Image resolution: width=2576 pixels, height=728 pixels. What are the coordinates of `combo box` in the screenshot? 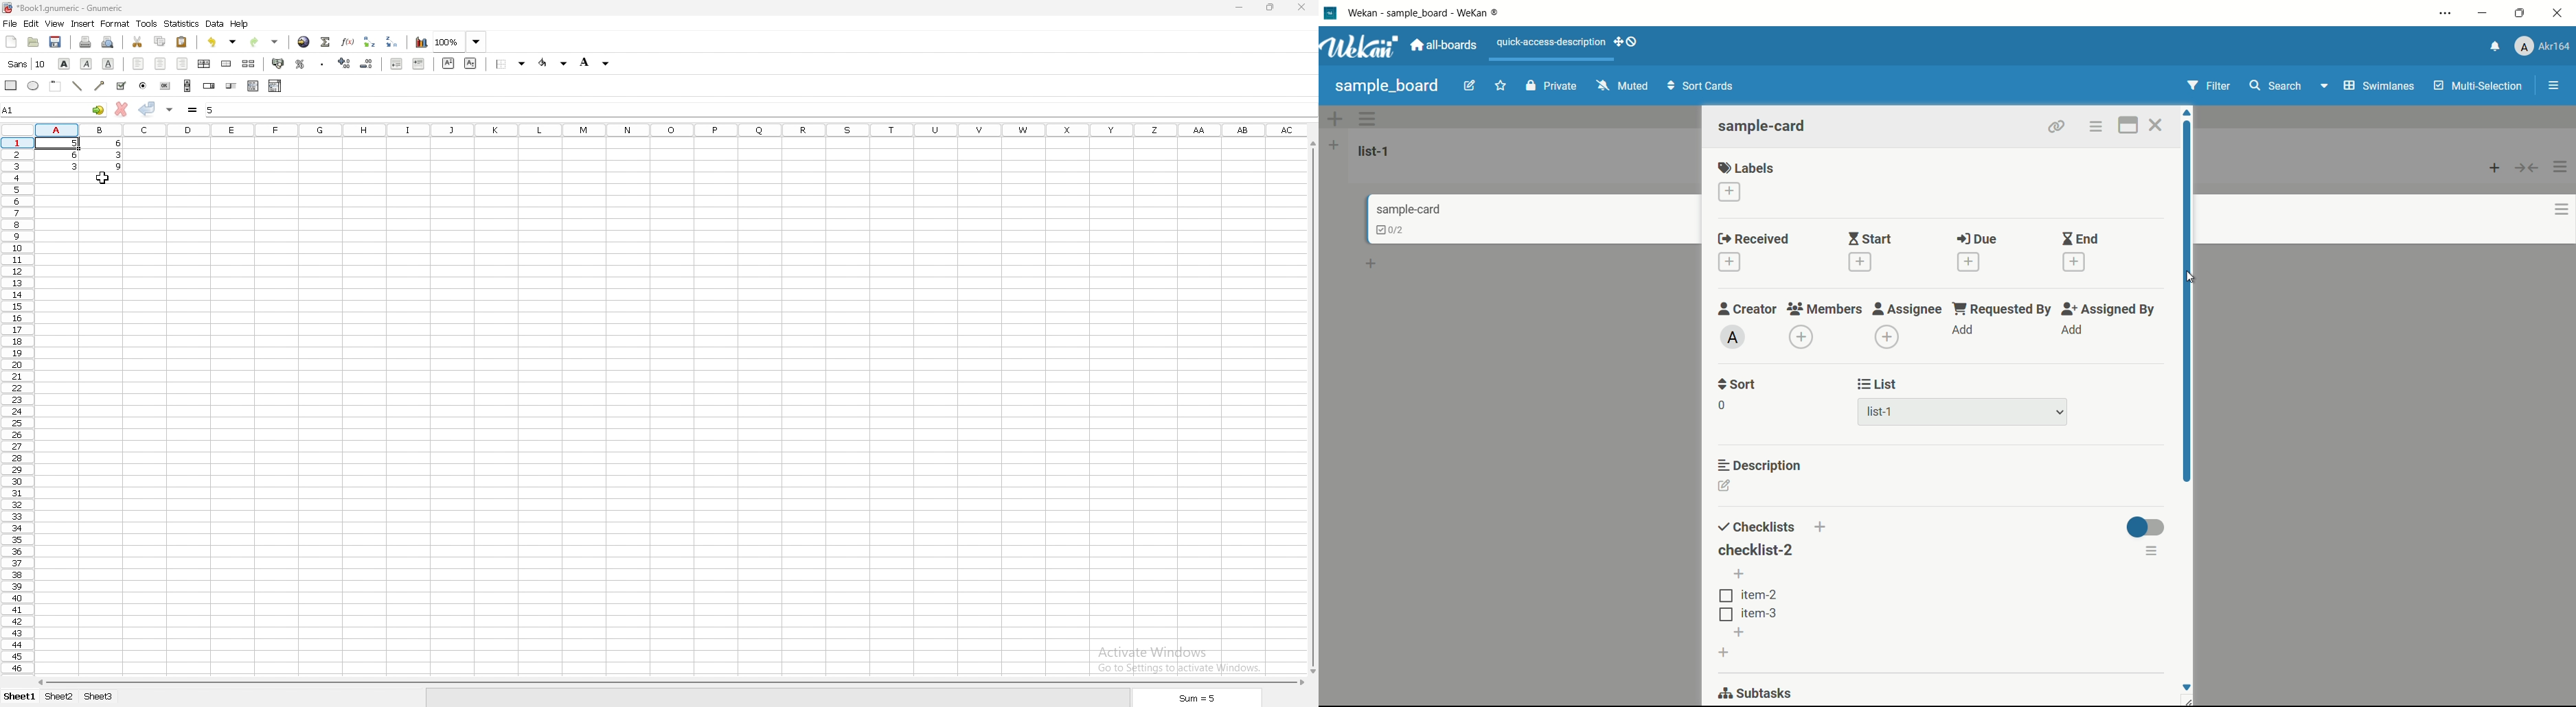 It's located at (275, 85).